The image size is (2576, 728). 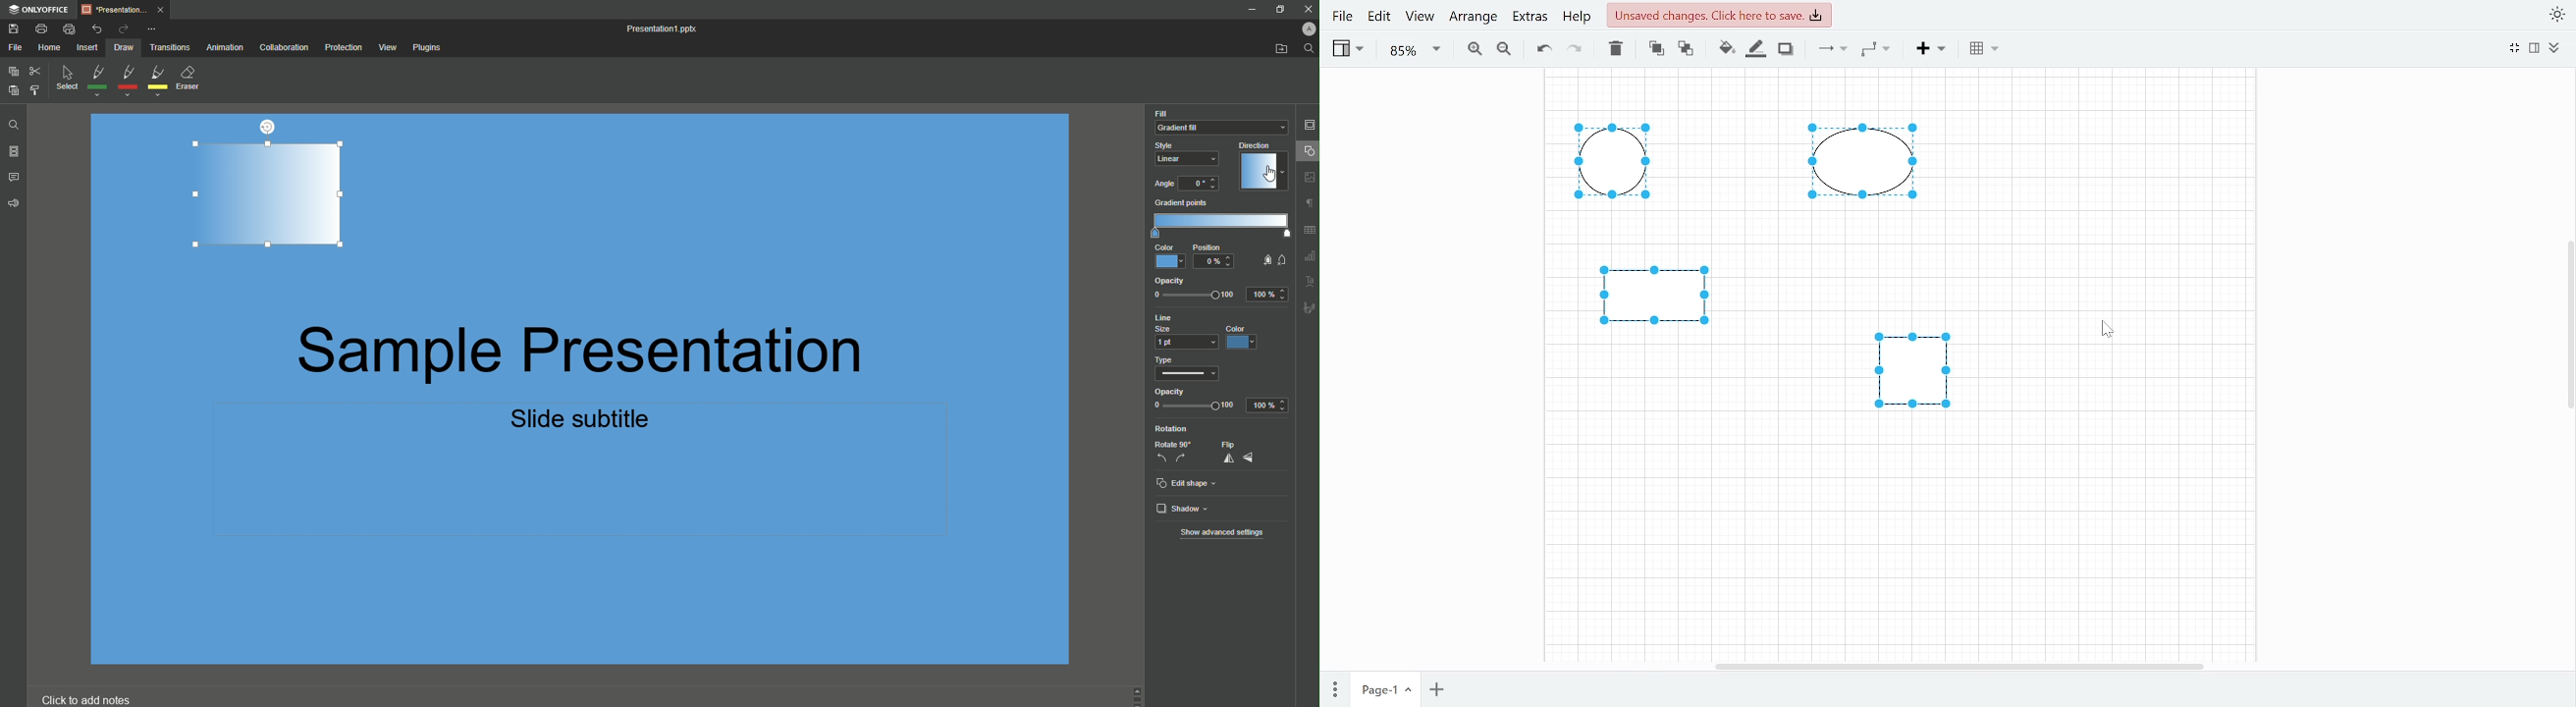 What do you see at coordinates (1181, 184) in the screenshot?
I see `Angle` at bounding box center [1181, 184].